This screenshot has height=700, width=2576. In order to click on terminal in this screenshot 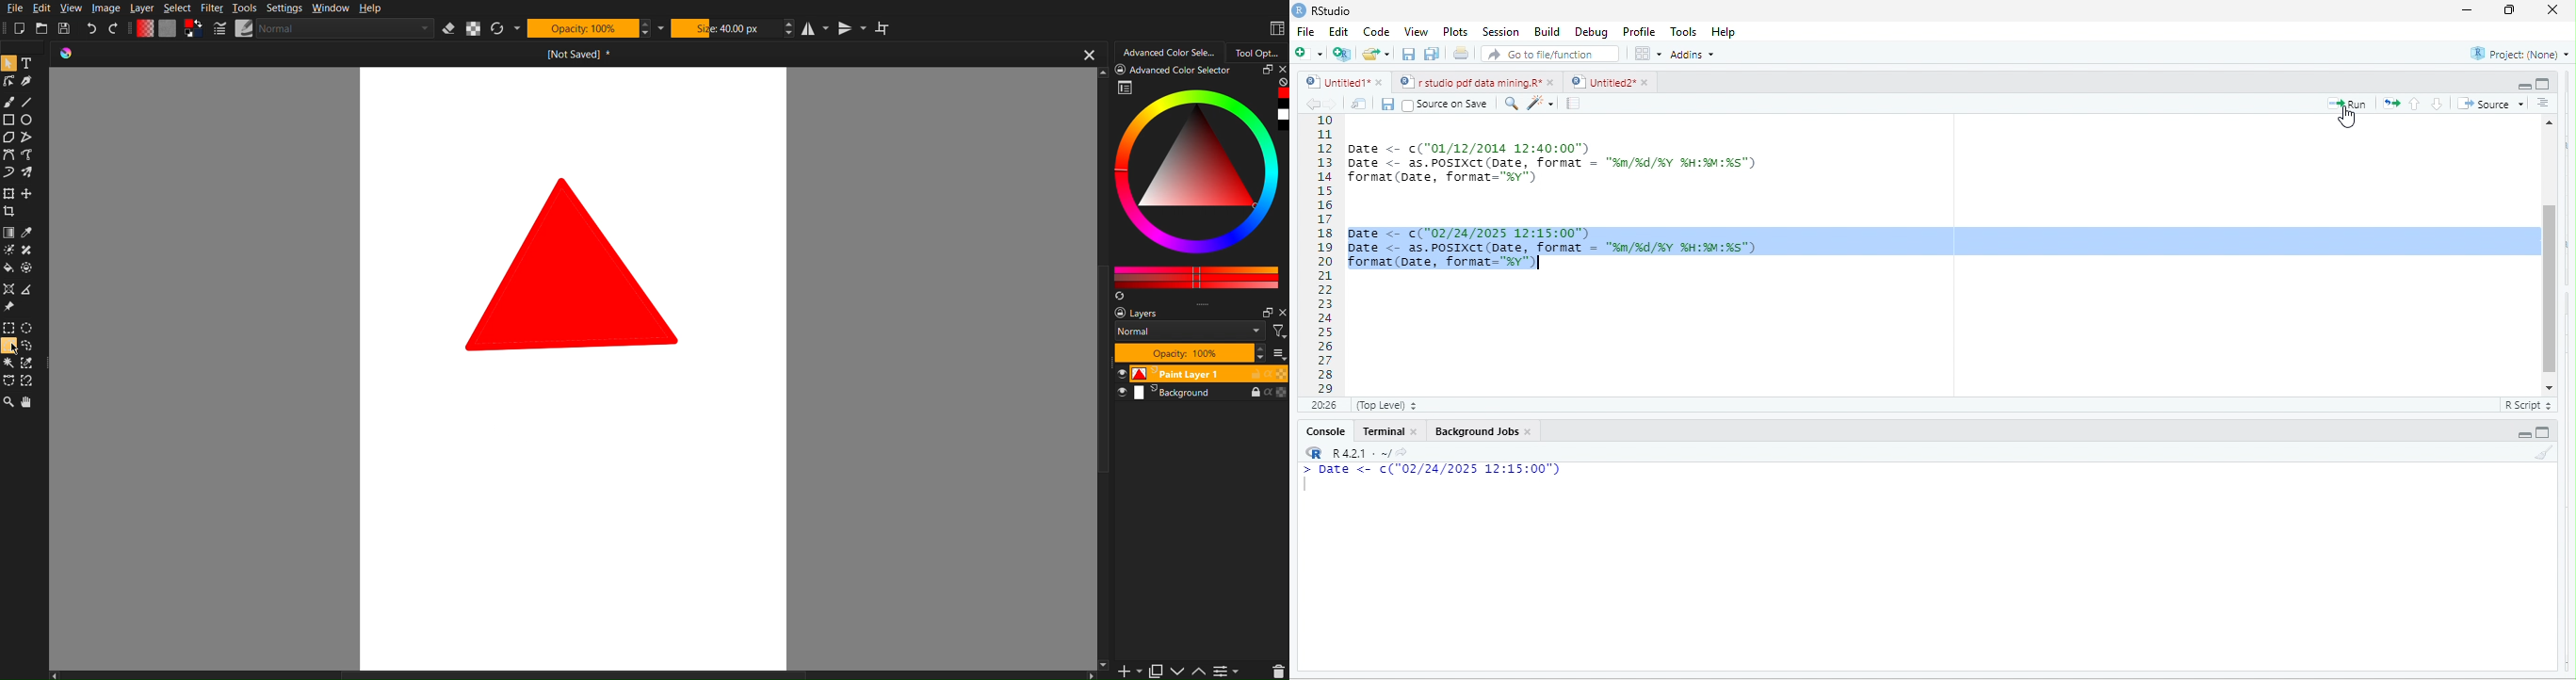, I will do `click(1385, 433)`.